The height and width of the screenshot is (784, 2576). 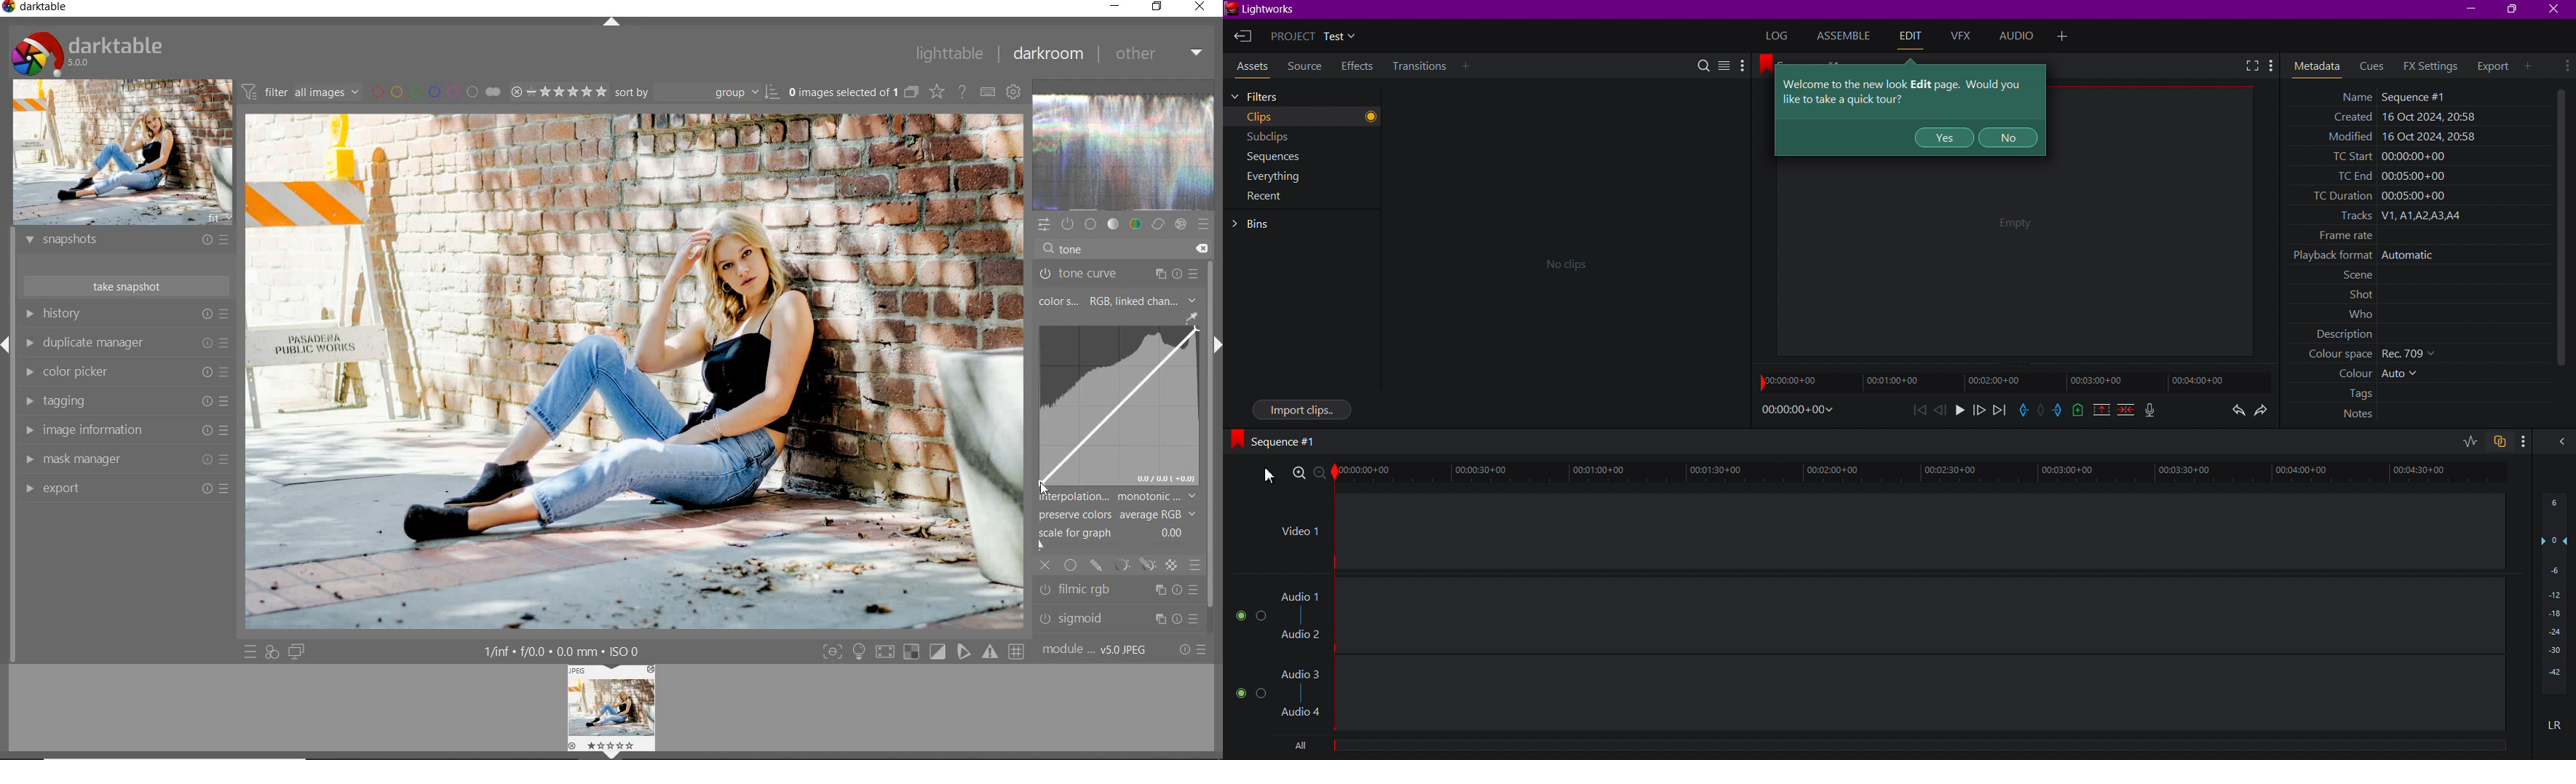 What do you see at coordinates (1047, 565) in the screenshot?
I see `off` at bounding box center [1047, 565].